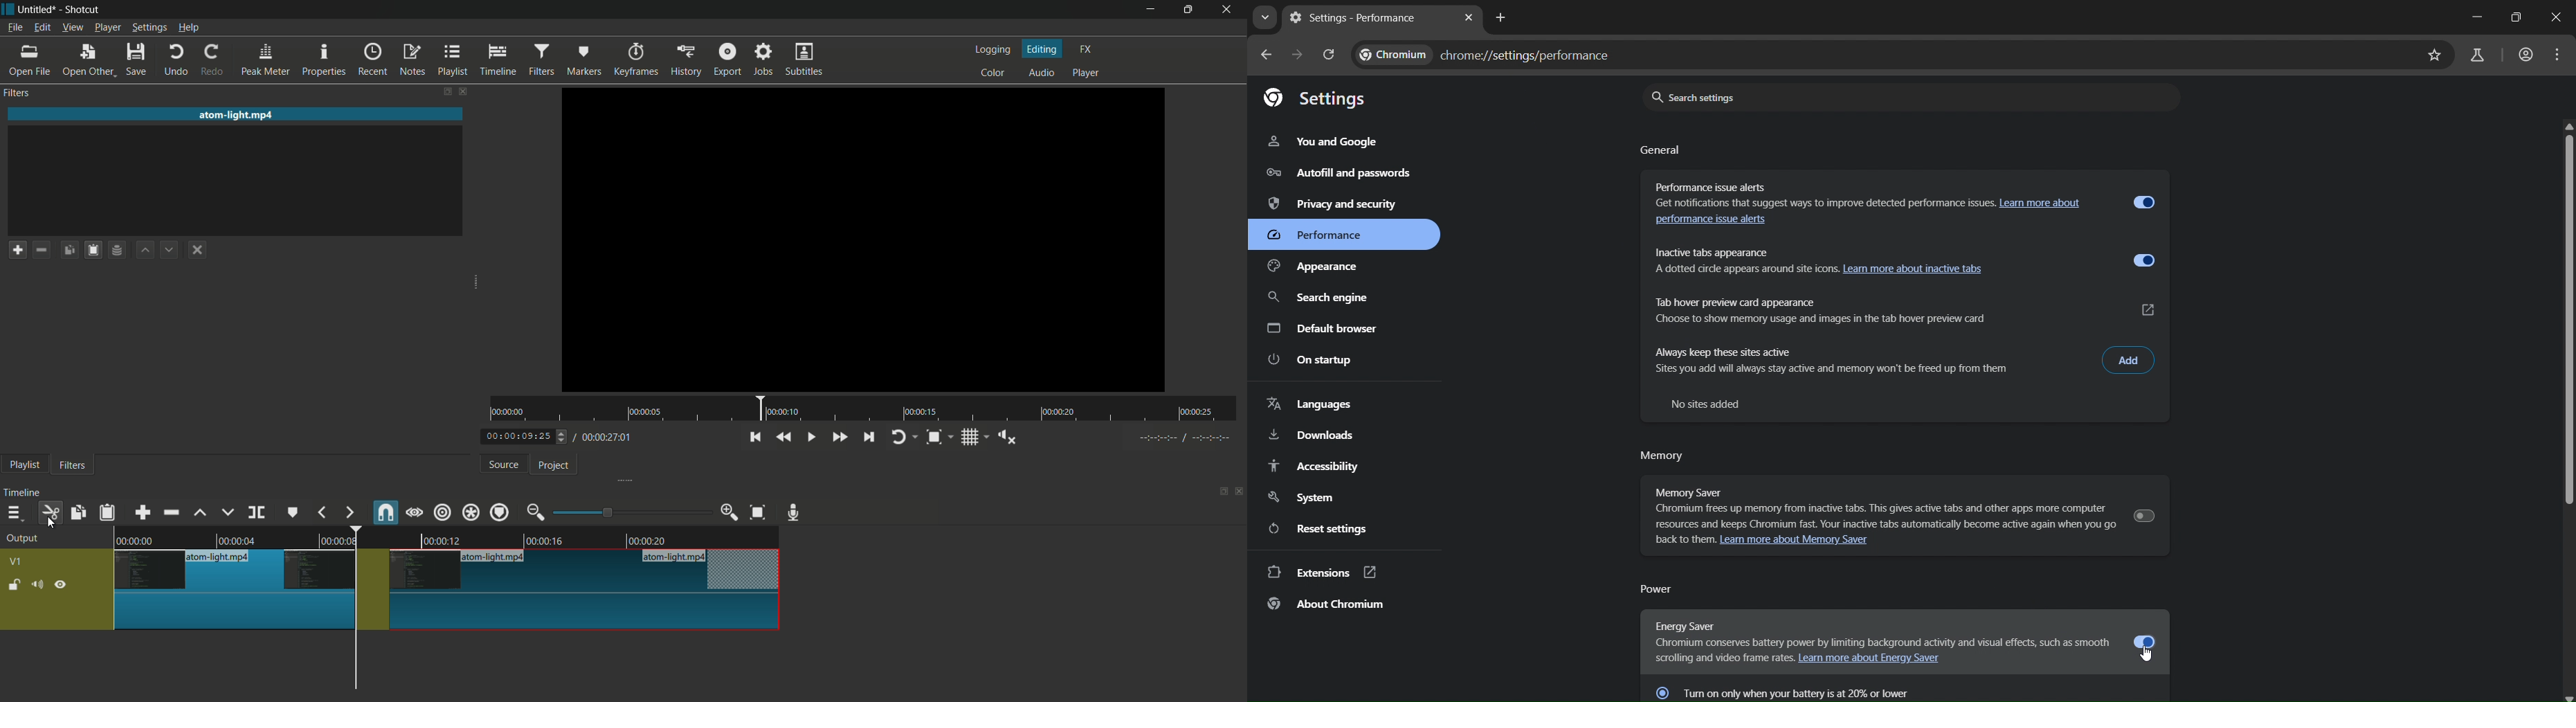 The width and height of the screenshot is (2576, 728). Describe the element at coordinates (147, 251) in the screenshot. I see `move filter up` at that location.